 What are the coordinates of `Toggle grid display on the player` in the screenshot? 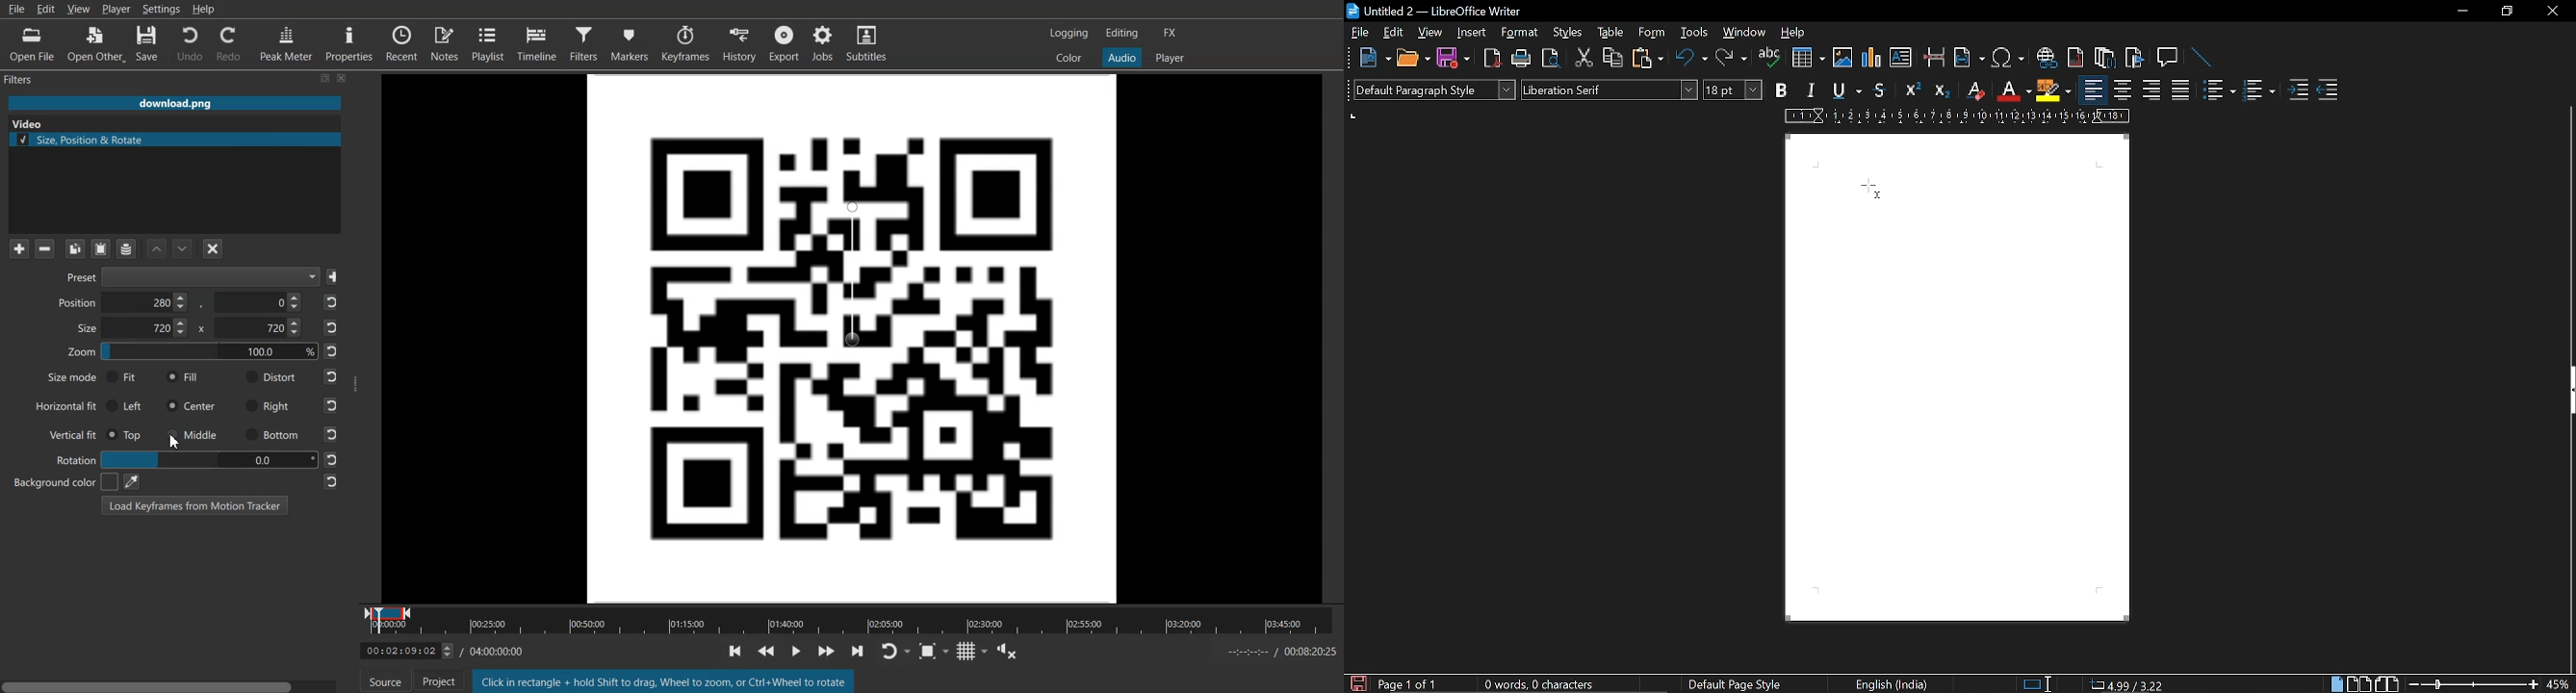 It's located at (975, 653).